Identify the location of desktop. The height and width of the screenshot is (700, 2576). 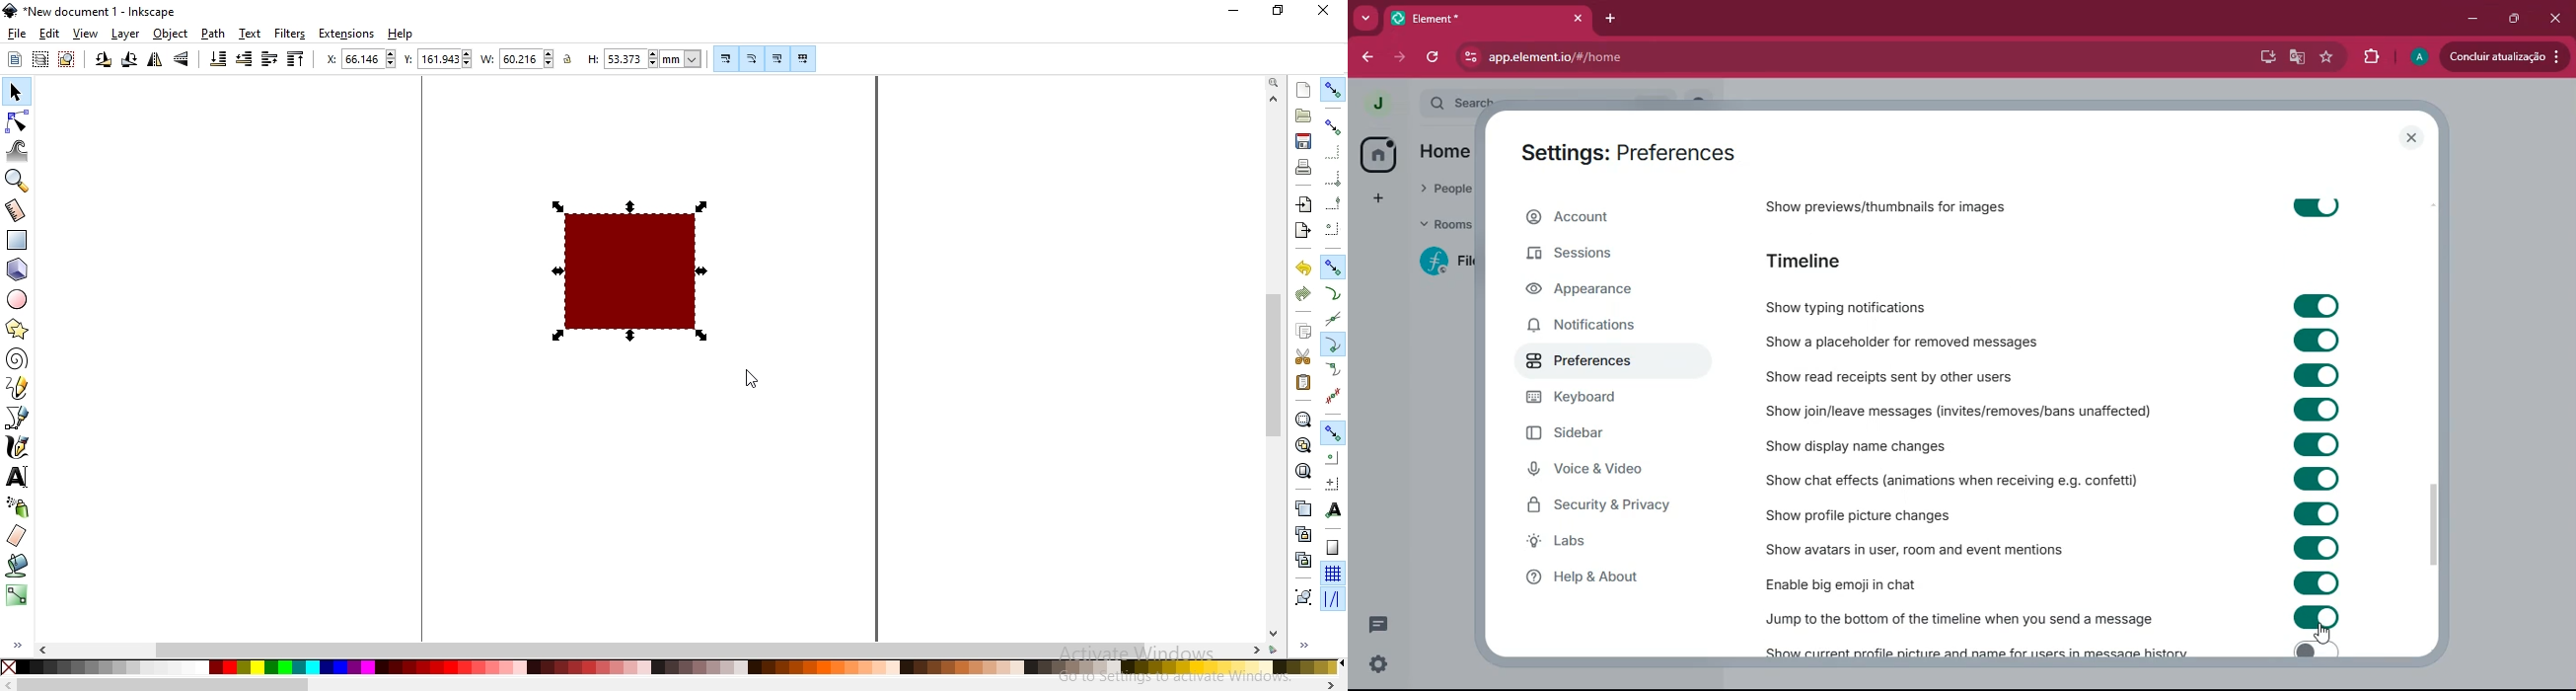
(2260, 57).